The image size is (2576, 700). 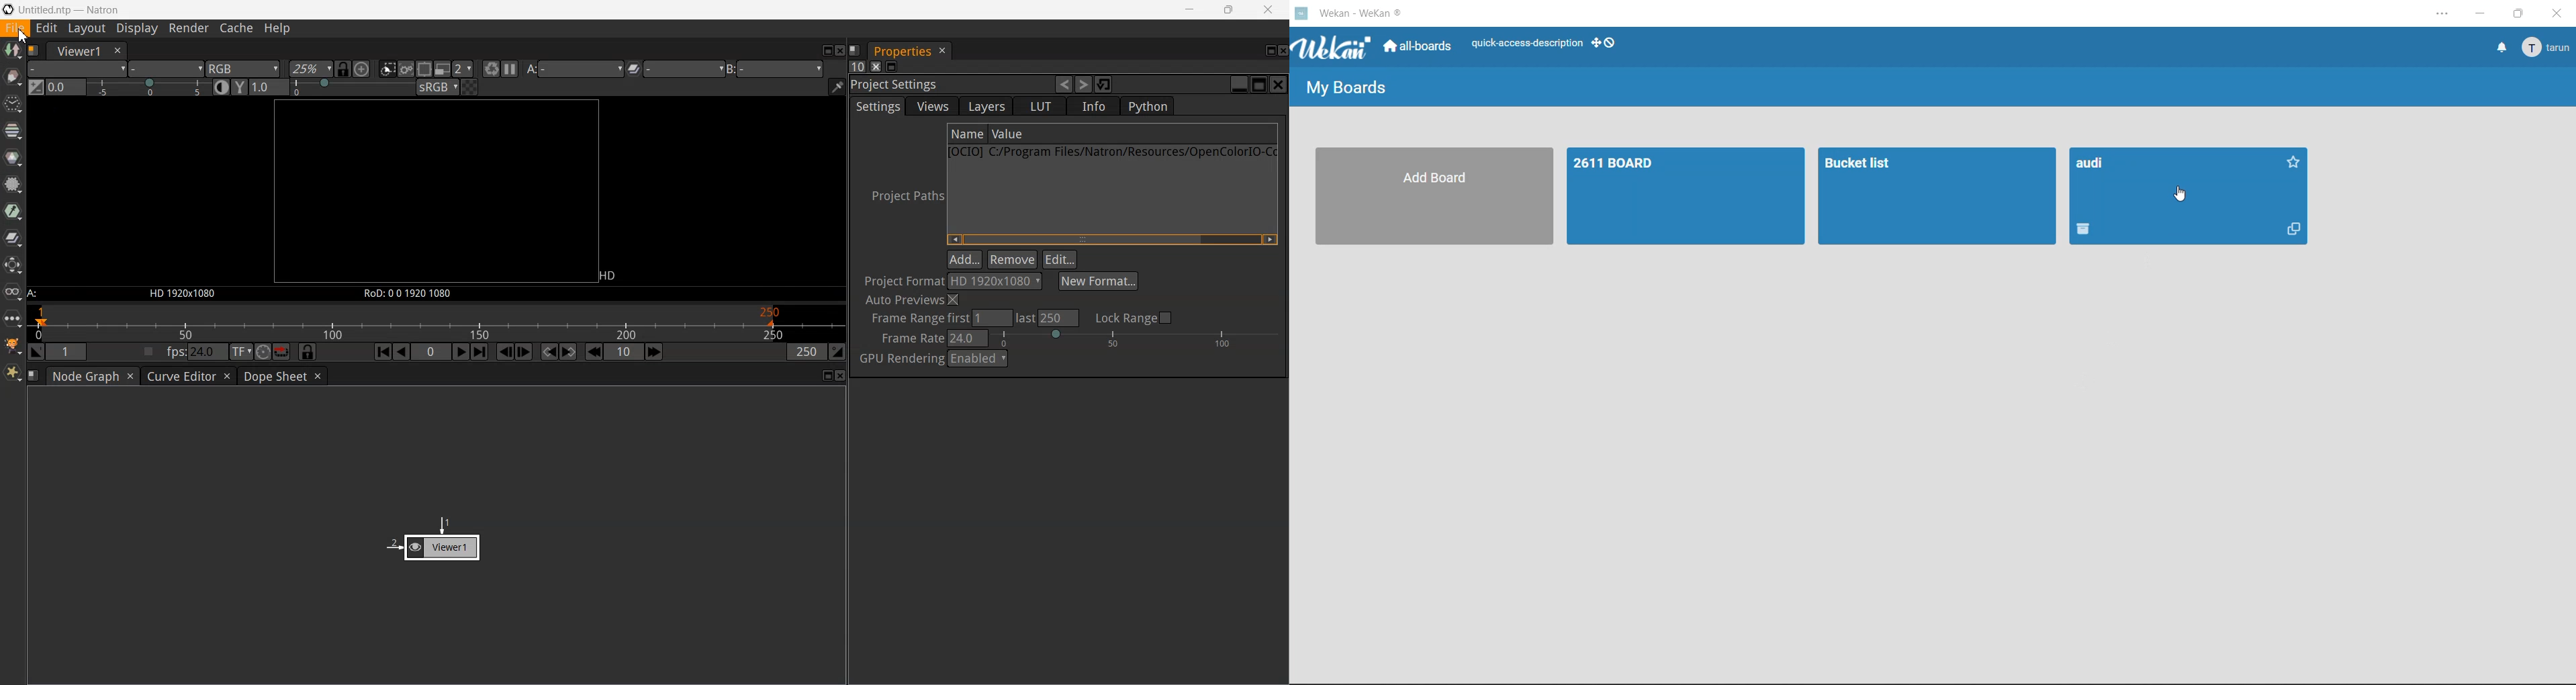 I want to click on quick access-description, so click(x=1527, y=44).